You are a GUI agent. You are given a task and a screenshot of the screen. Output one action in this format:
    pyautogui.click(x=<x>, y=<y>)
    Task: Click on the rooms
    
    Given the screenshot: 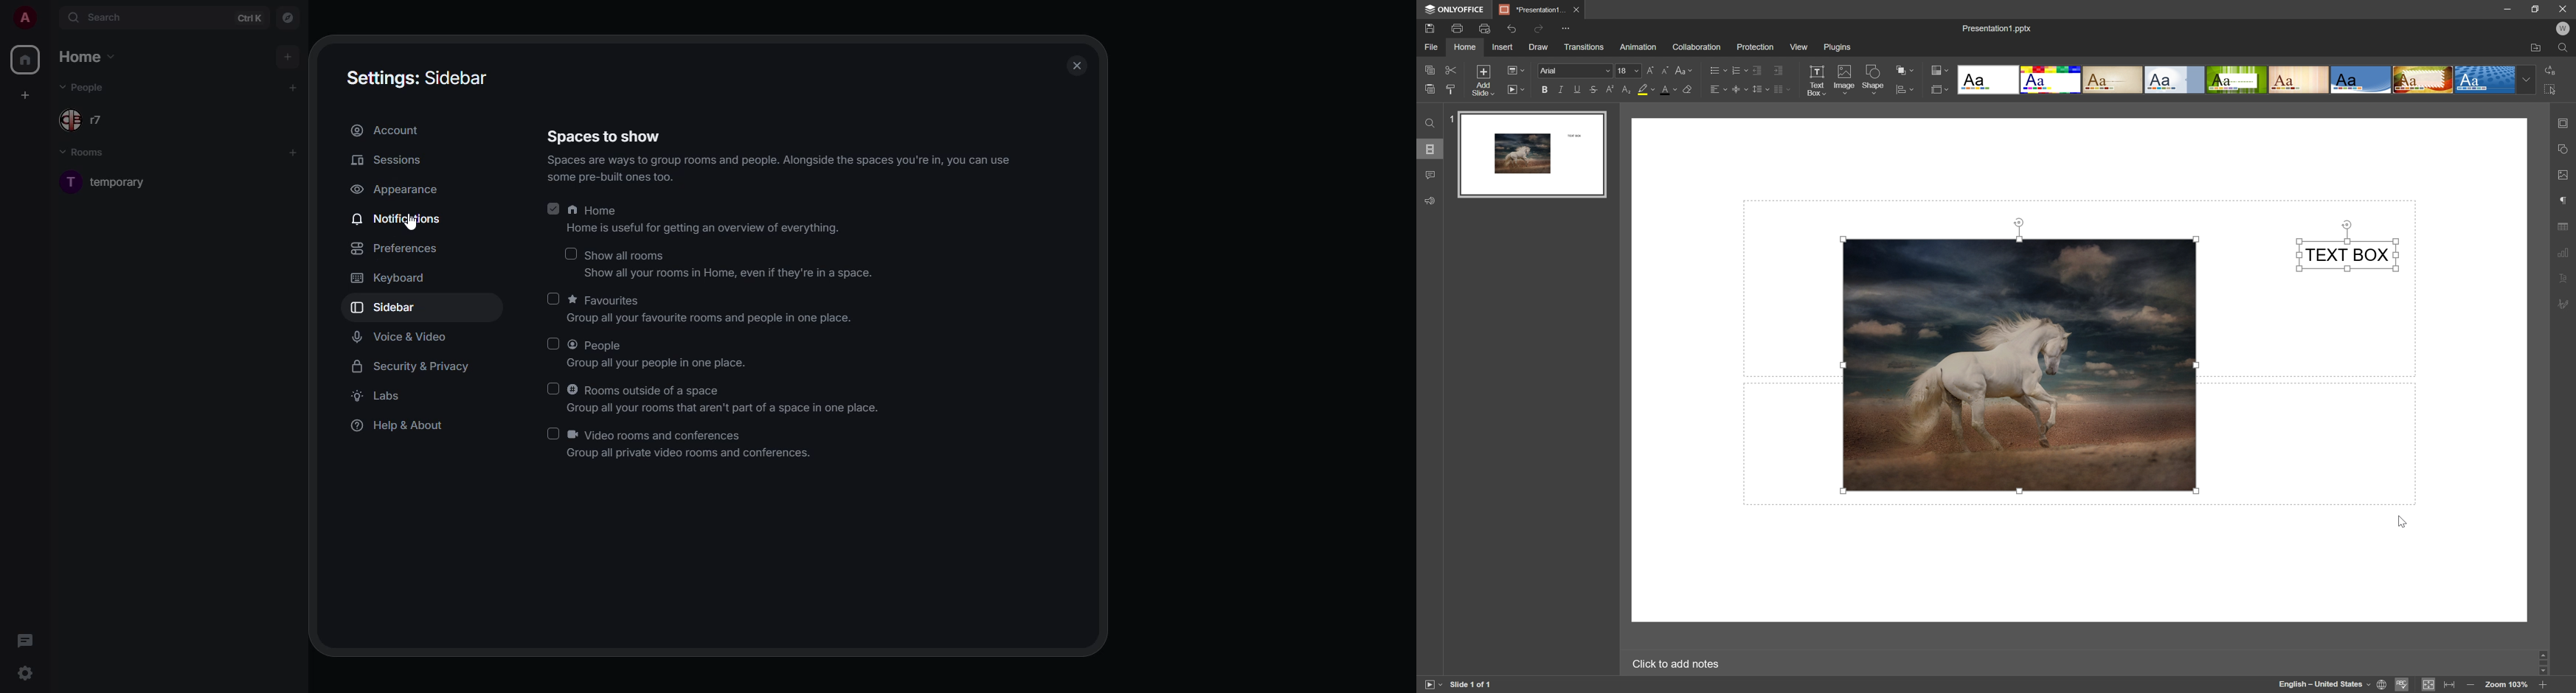 What is the action you would take?
    pyautogui.click(x=91, y=154)
    